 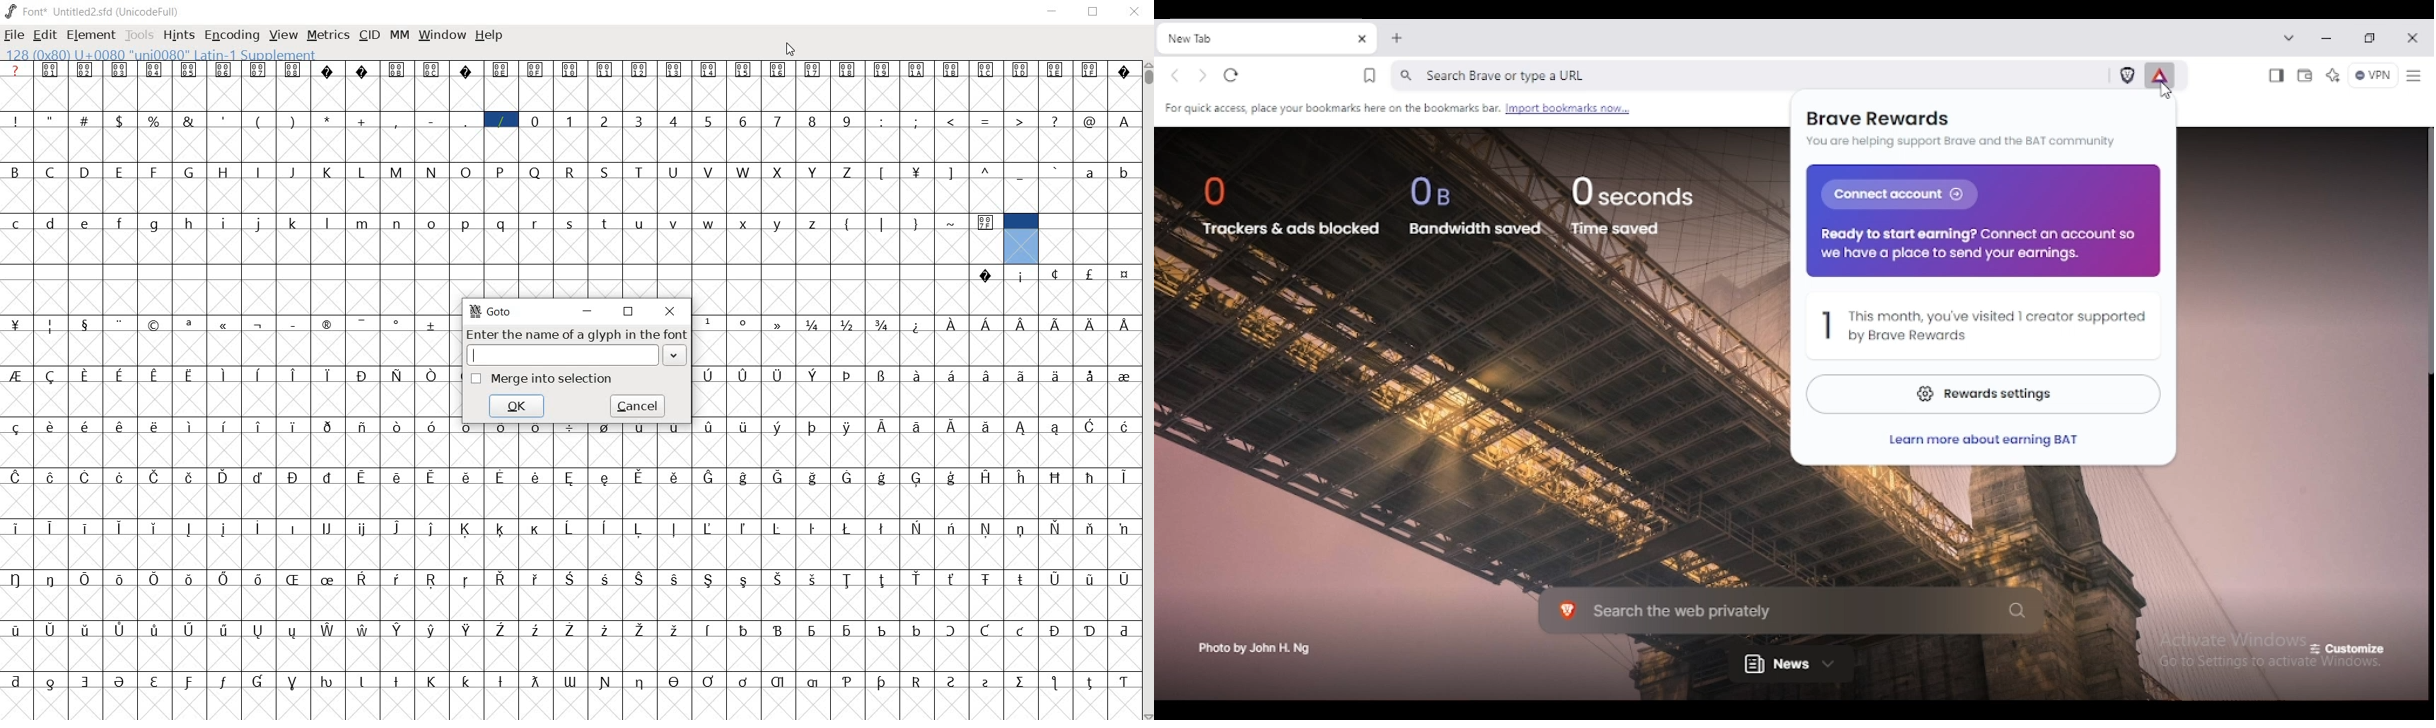 I want to click on Symbol, so click(x=295, y=374).